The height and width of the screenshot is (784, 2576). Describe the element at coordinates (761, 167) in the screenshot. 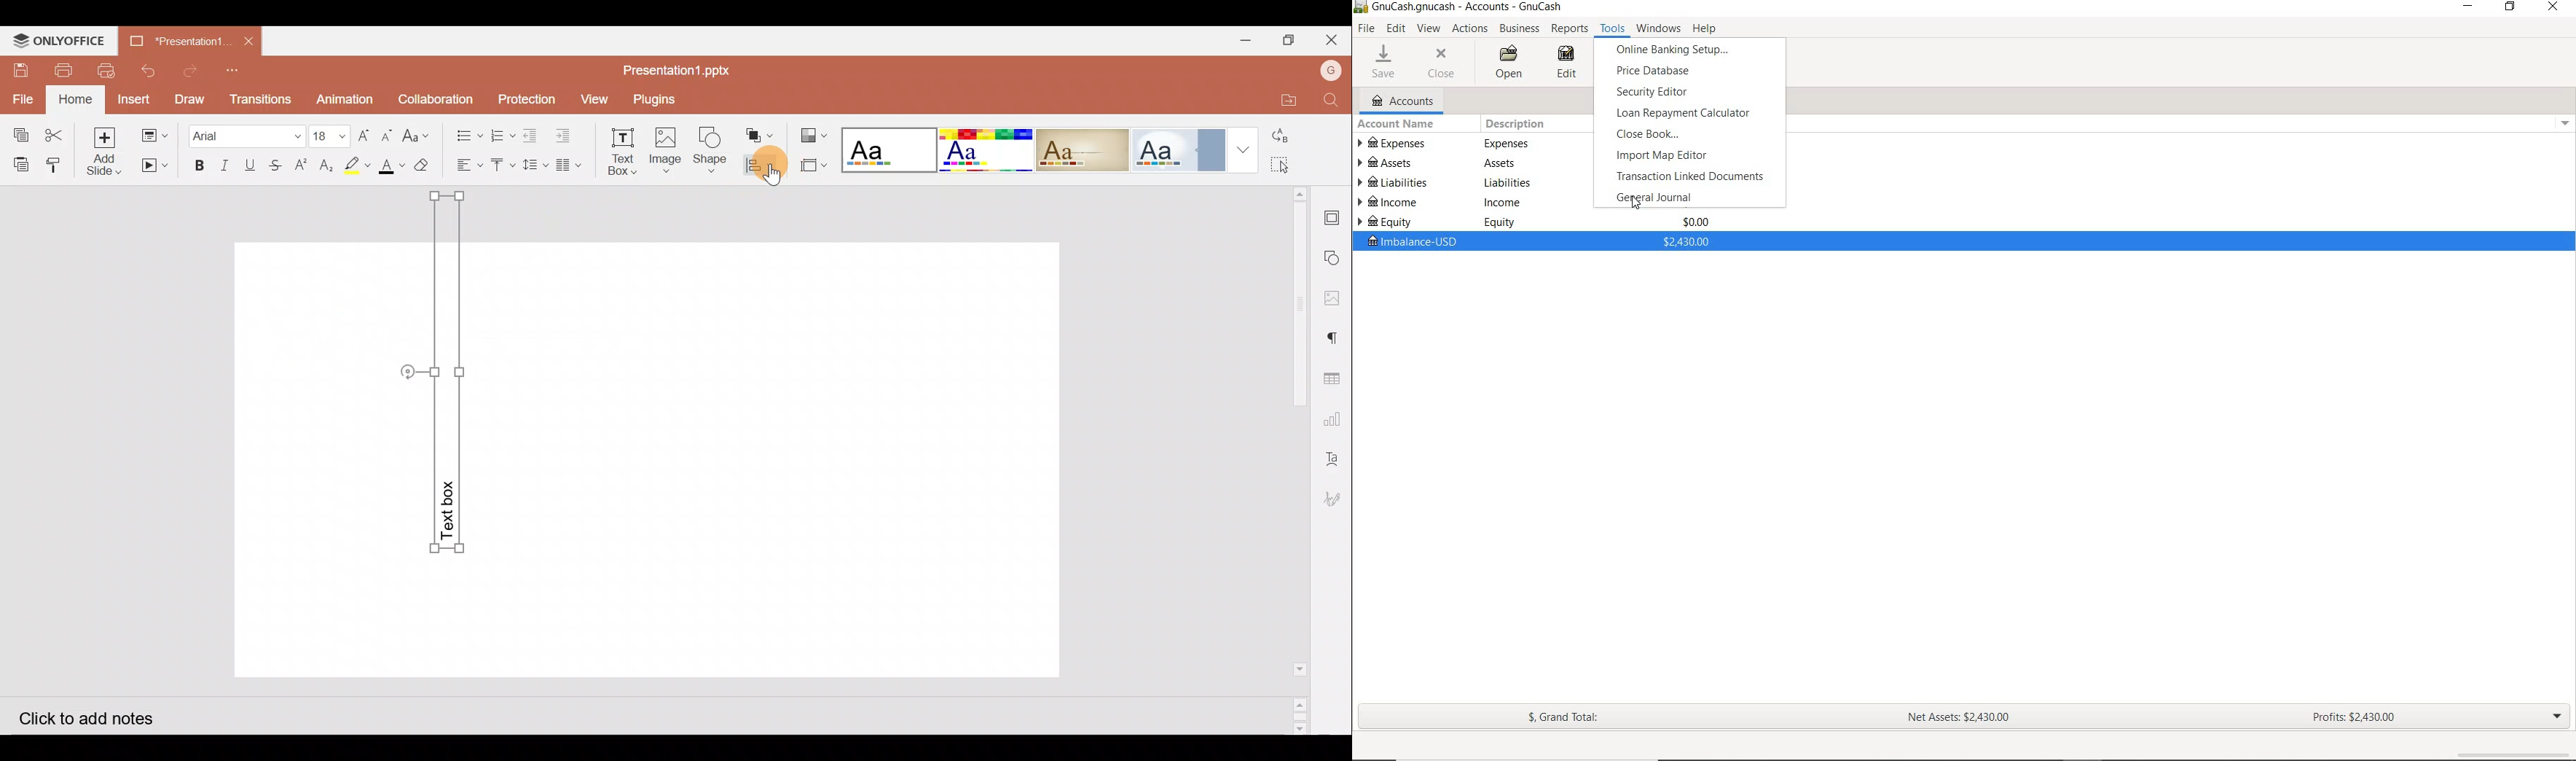

I see `Align shape` at that location.